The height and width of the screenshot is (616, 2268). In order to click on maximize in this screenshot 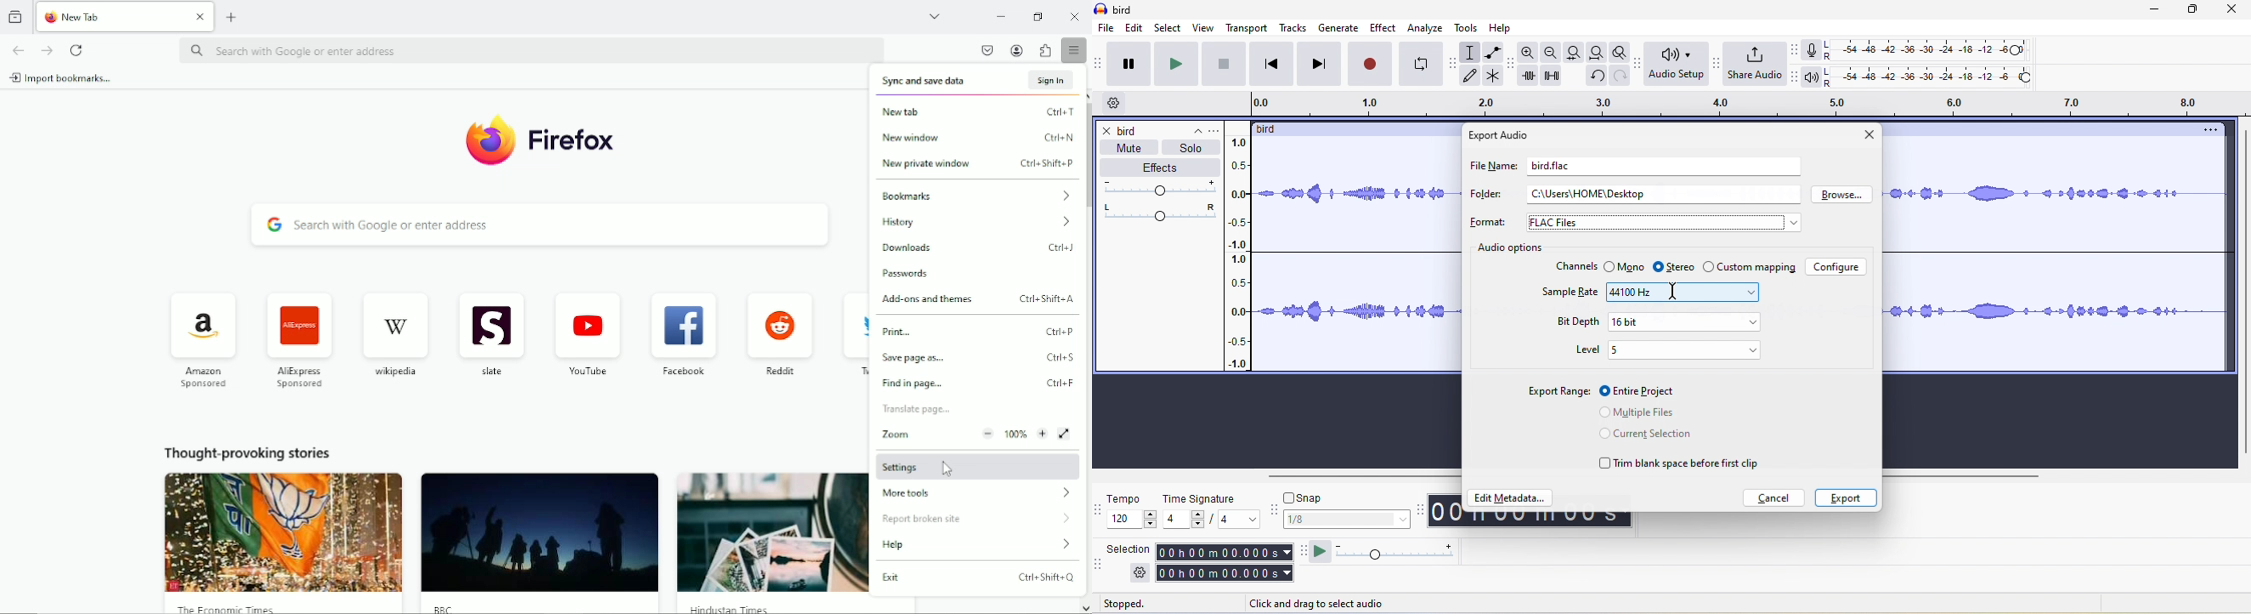, I will do `click(2196, 11)`.